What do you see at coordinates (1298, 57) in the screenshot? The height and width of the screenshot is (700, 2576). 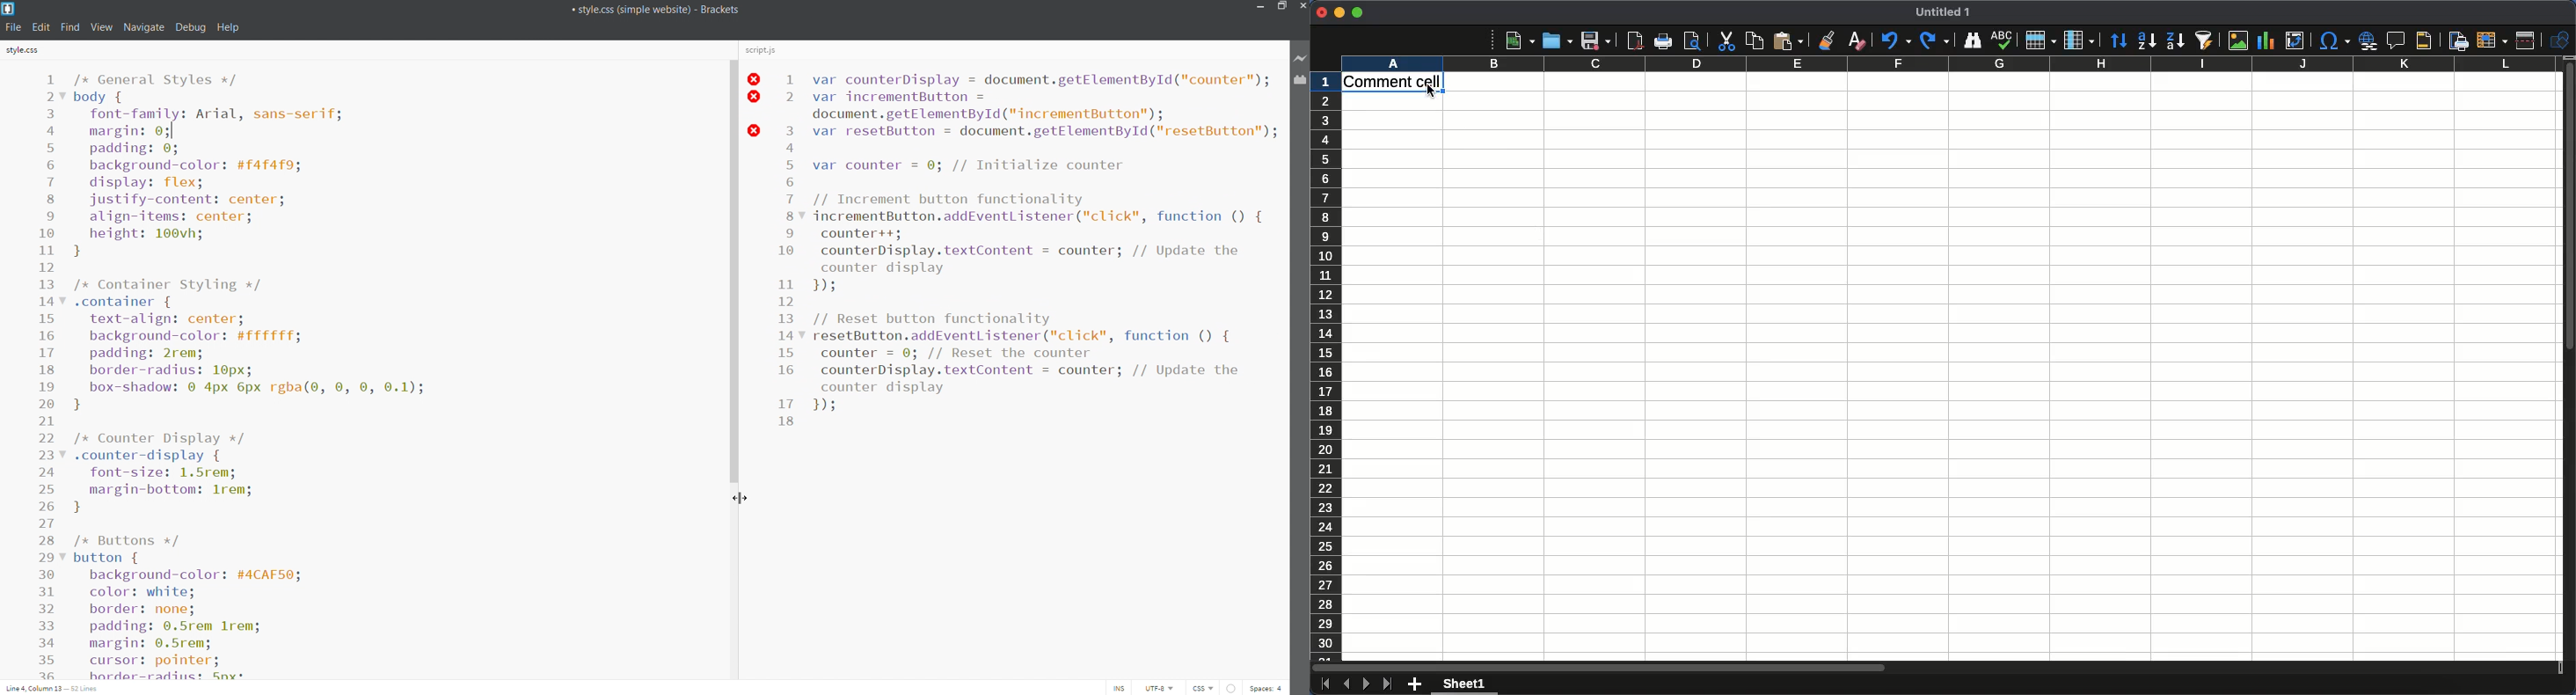 I see `live preview` at bounding box center [1298, 57].